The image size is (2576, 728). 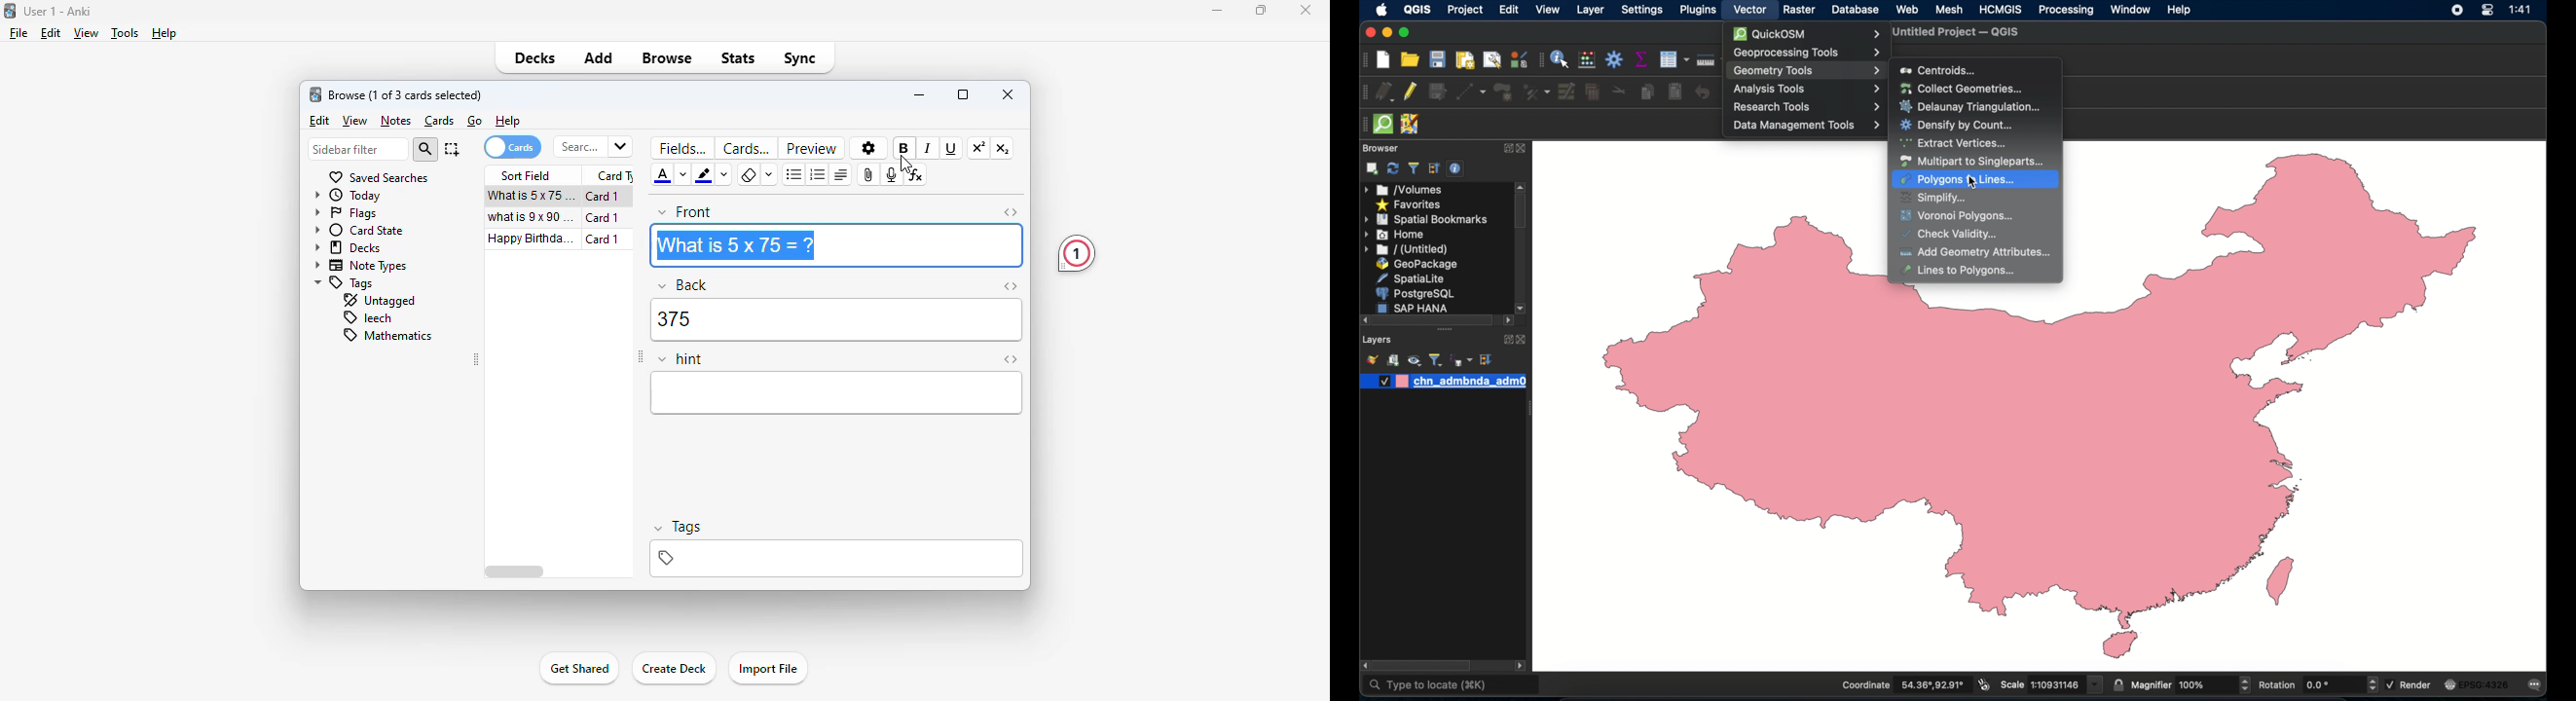 What do you see at coordinates (683, 176) in the screenshot?
I see `change color` at bounding box center [683, 176].